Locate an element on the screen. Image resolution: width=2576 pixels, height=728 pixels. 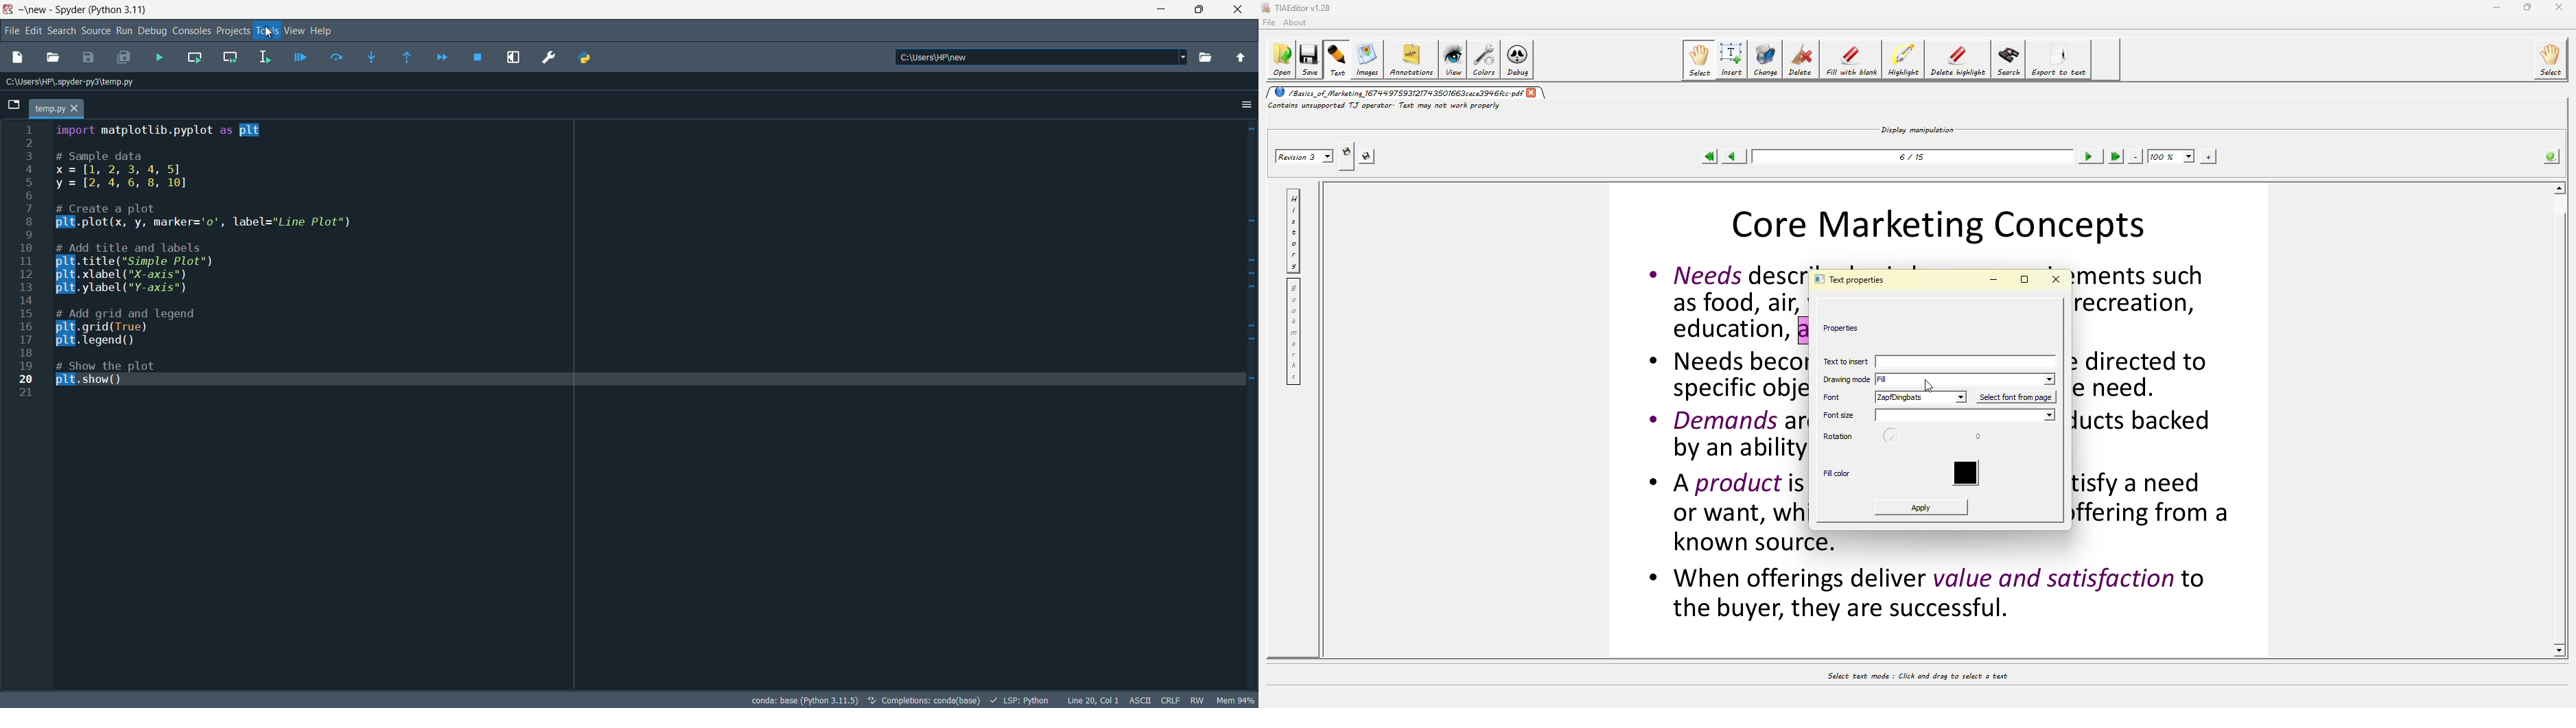
preferences is located at coordinates (549, 56).